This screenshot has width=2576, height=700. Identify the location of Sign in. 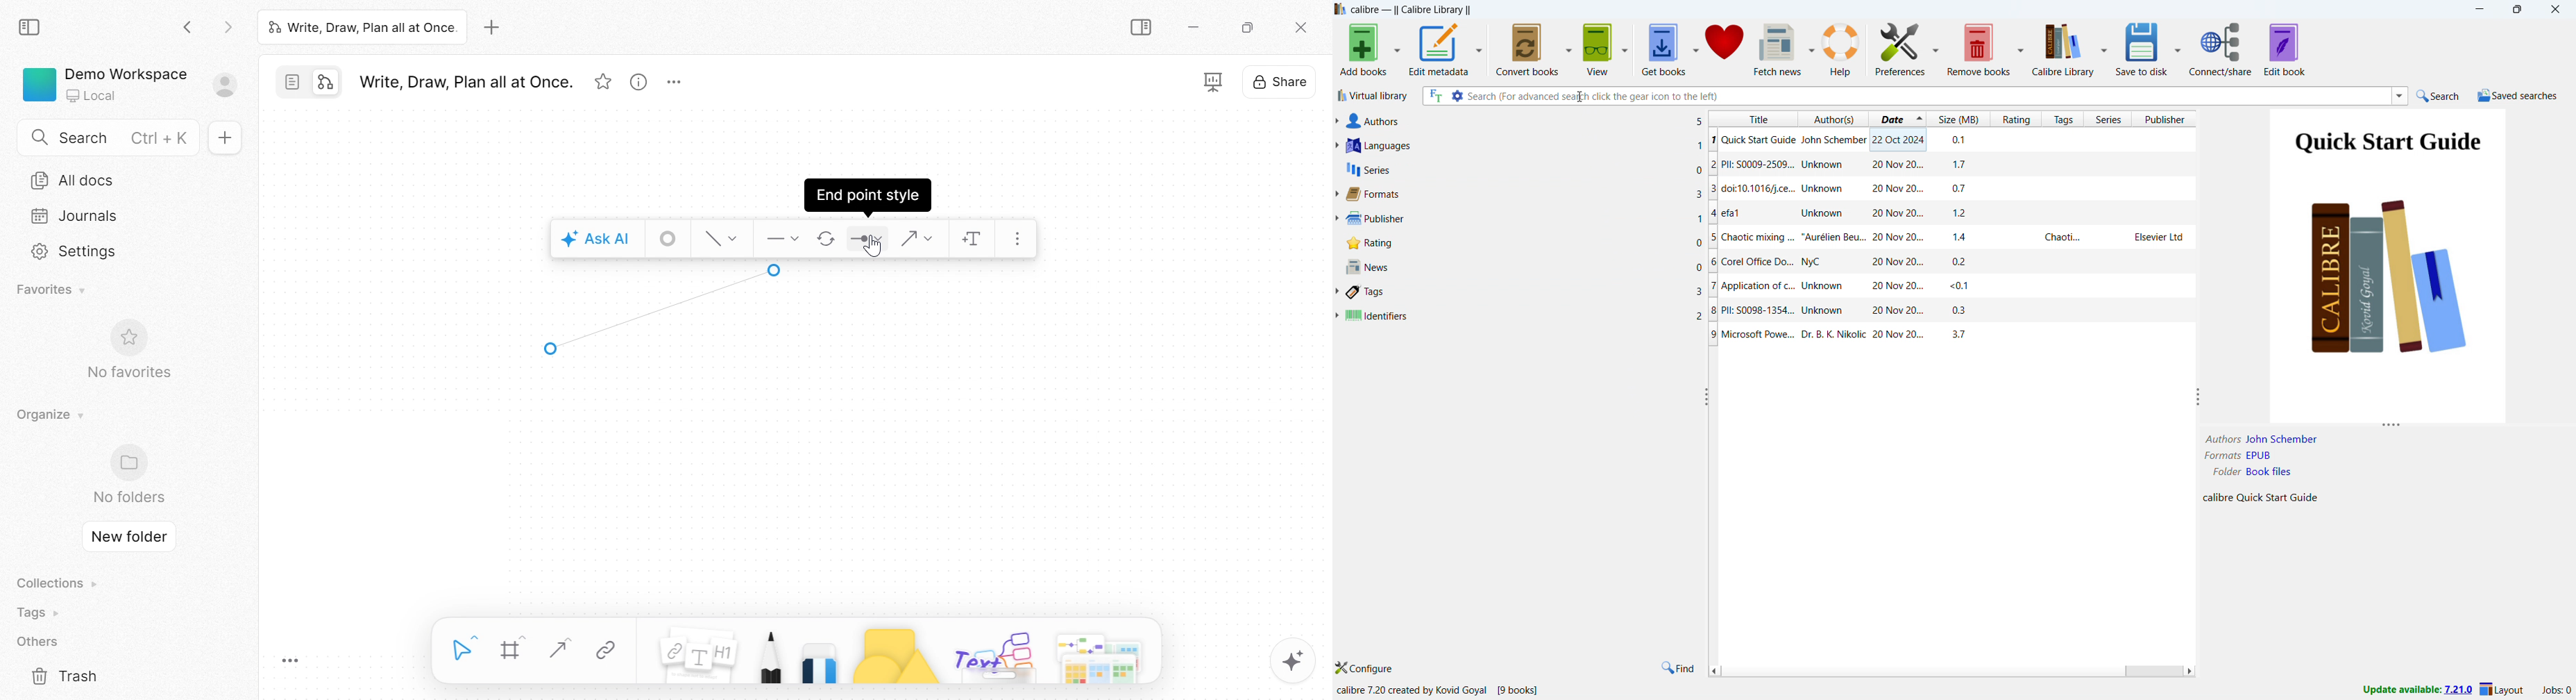
(232, 86).